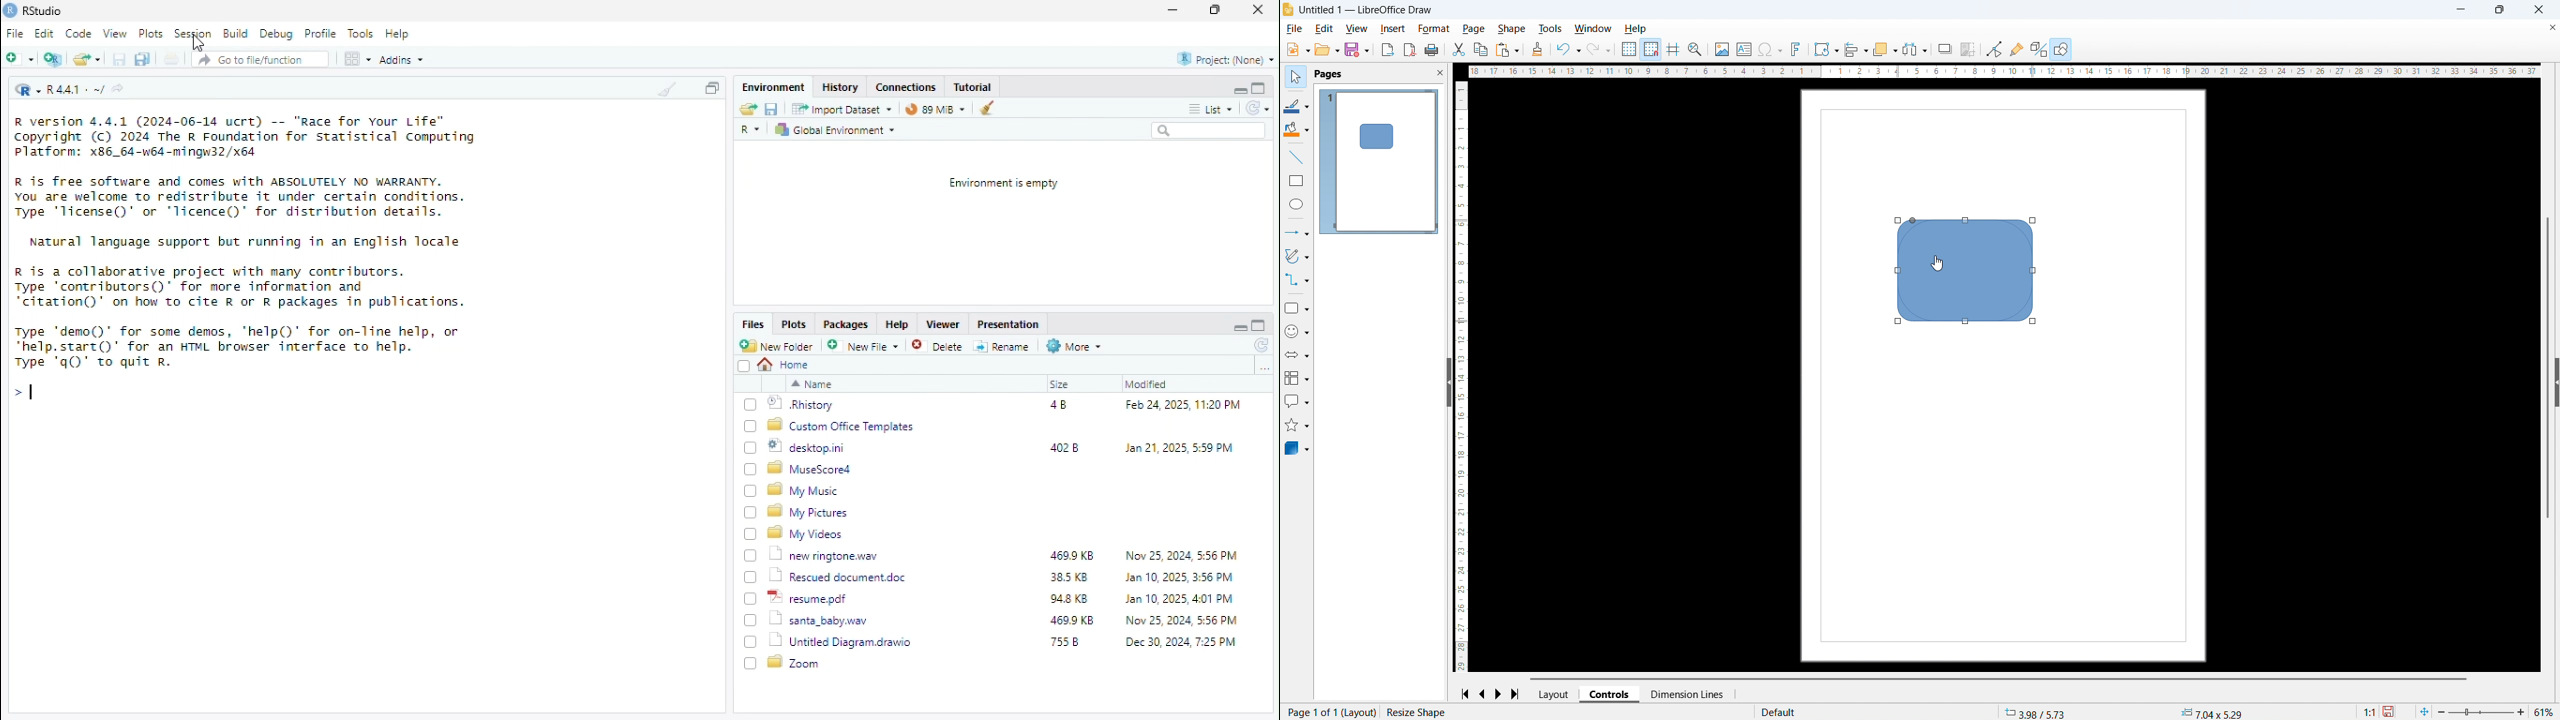 This screenshot has width=2576, height=728. I want to click on R version 4.4.1 (2024-06-14 ucrt) -- "Race for Your Life”
Copyright (c) 2024 The R Foundation for statistical Computing
Platform: x86_64-w64-mingw32/x64, so click(245, 138).